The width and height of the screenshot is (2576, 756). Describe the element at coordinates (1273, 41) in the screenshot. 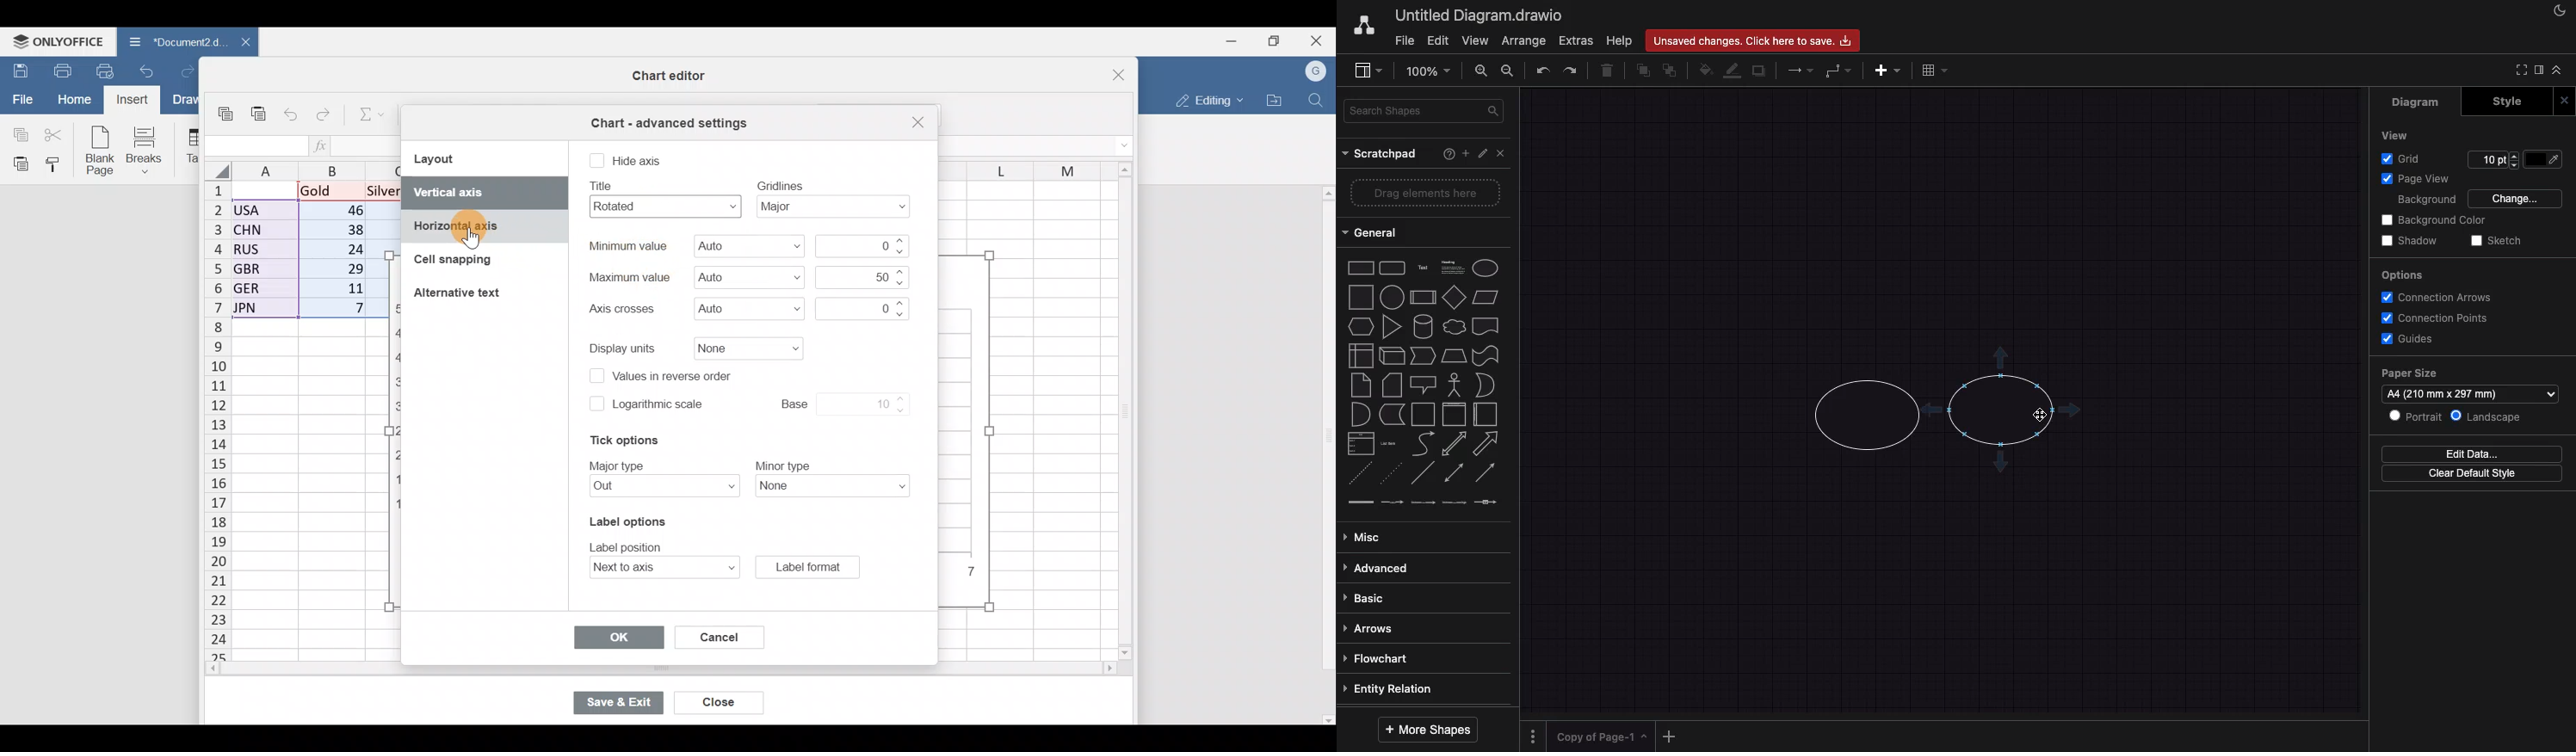

I see `Maximize` at that location.